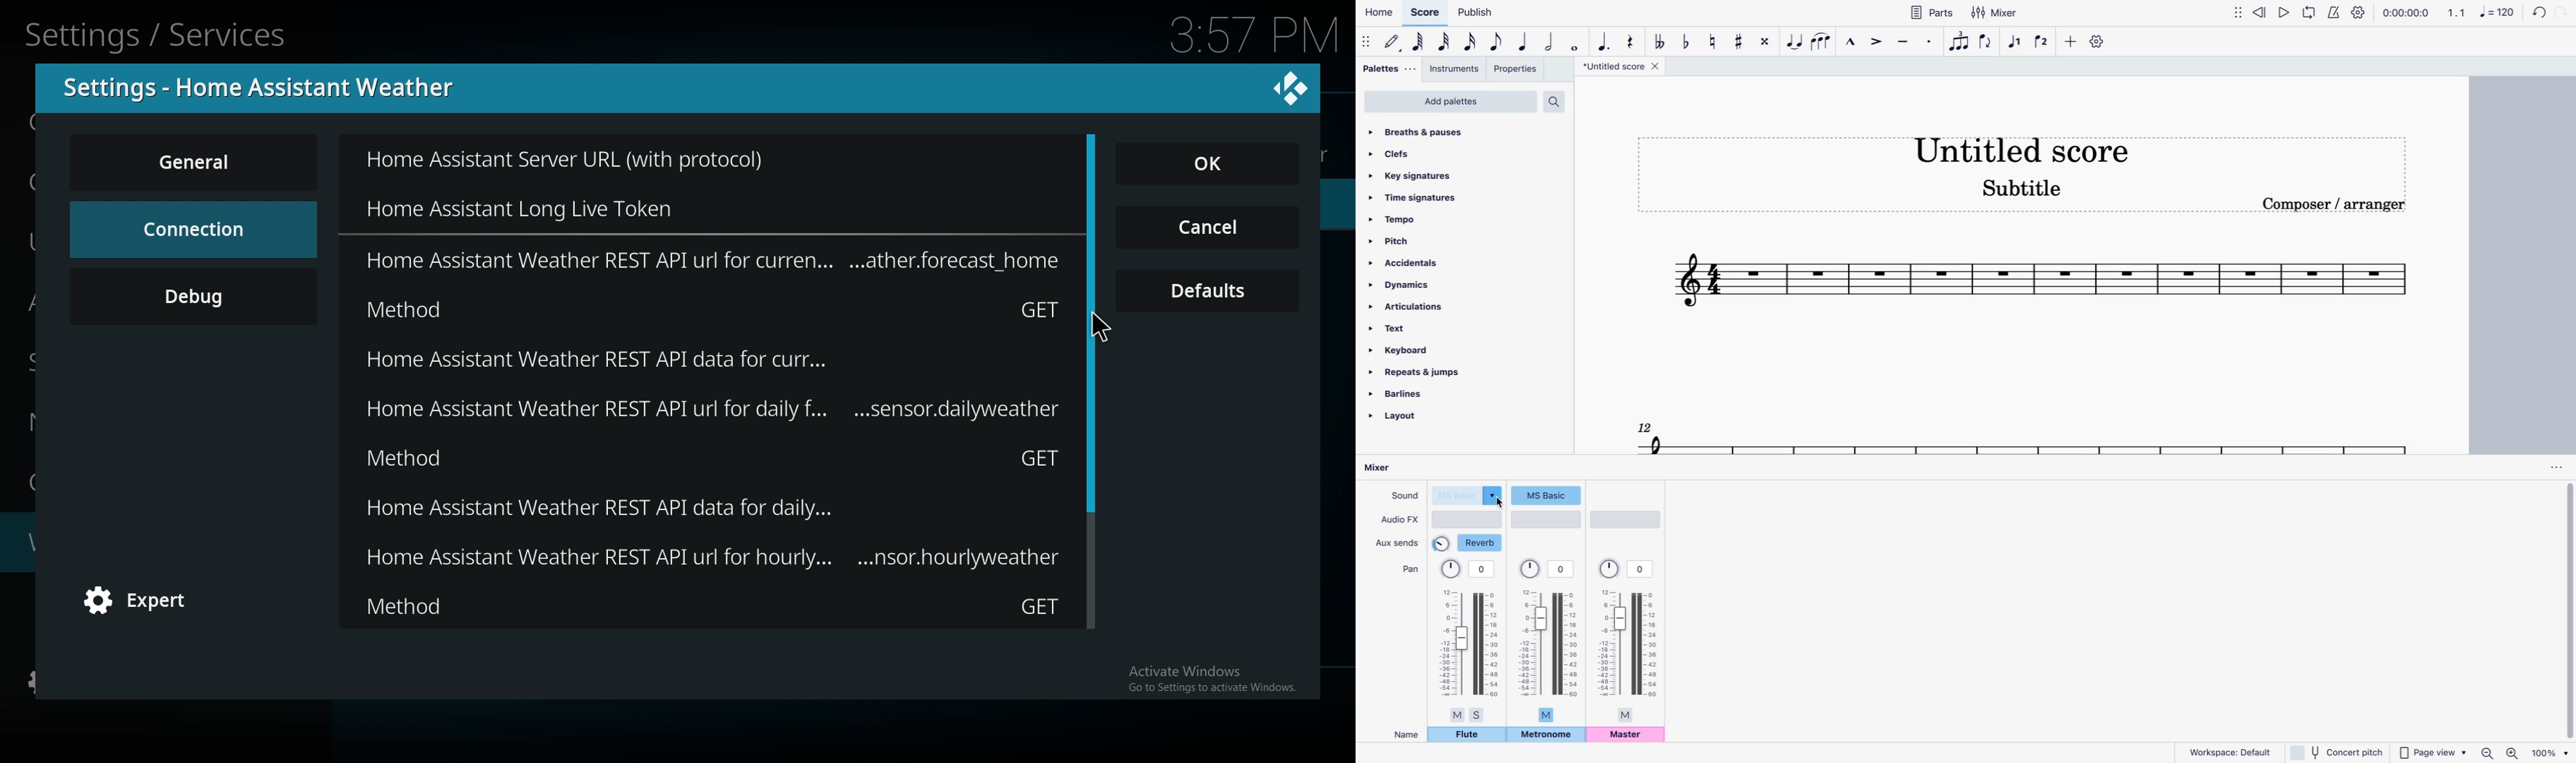  I want to click on method, so click(714, 606).